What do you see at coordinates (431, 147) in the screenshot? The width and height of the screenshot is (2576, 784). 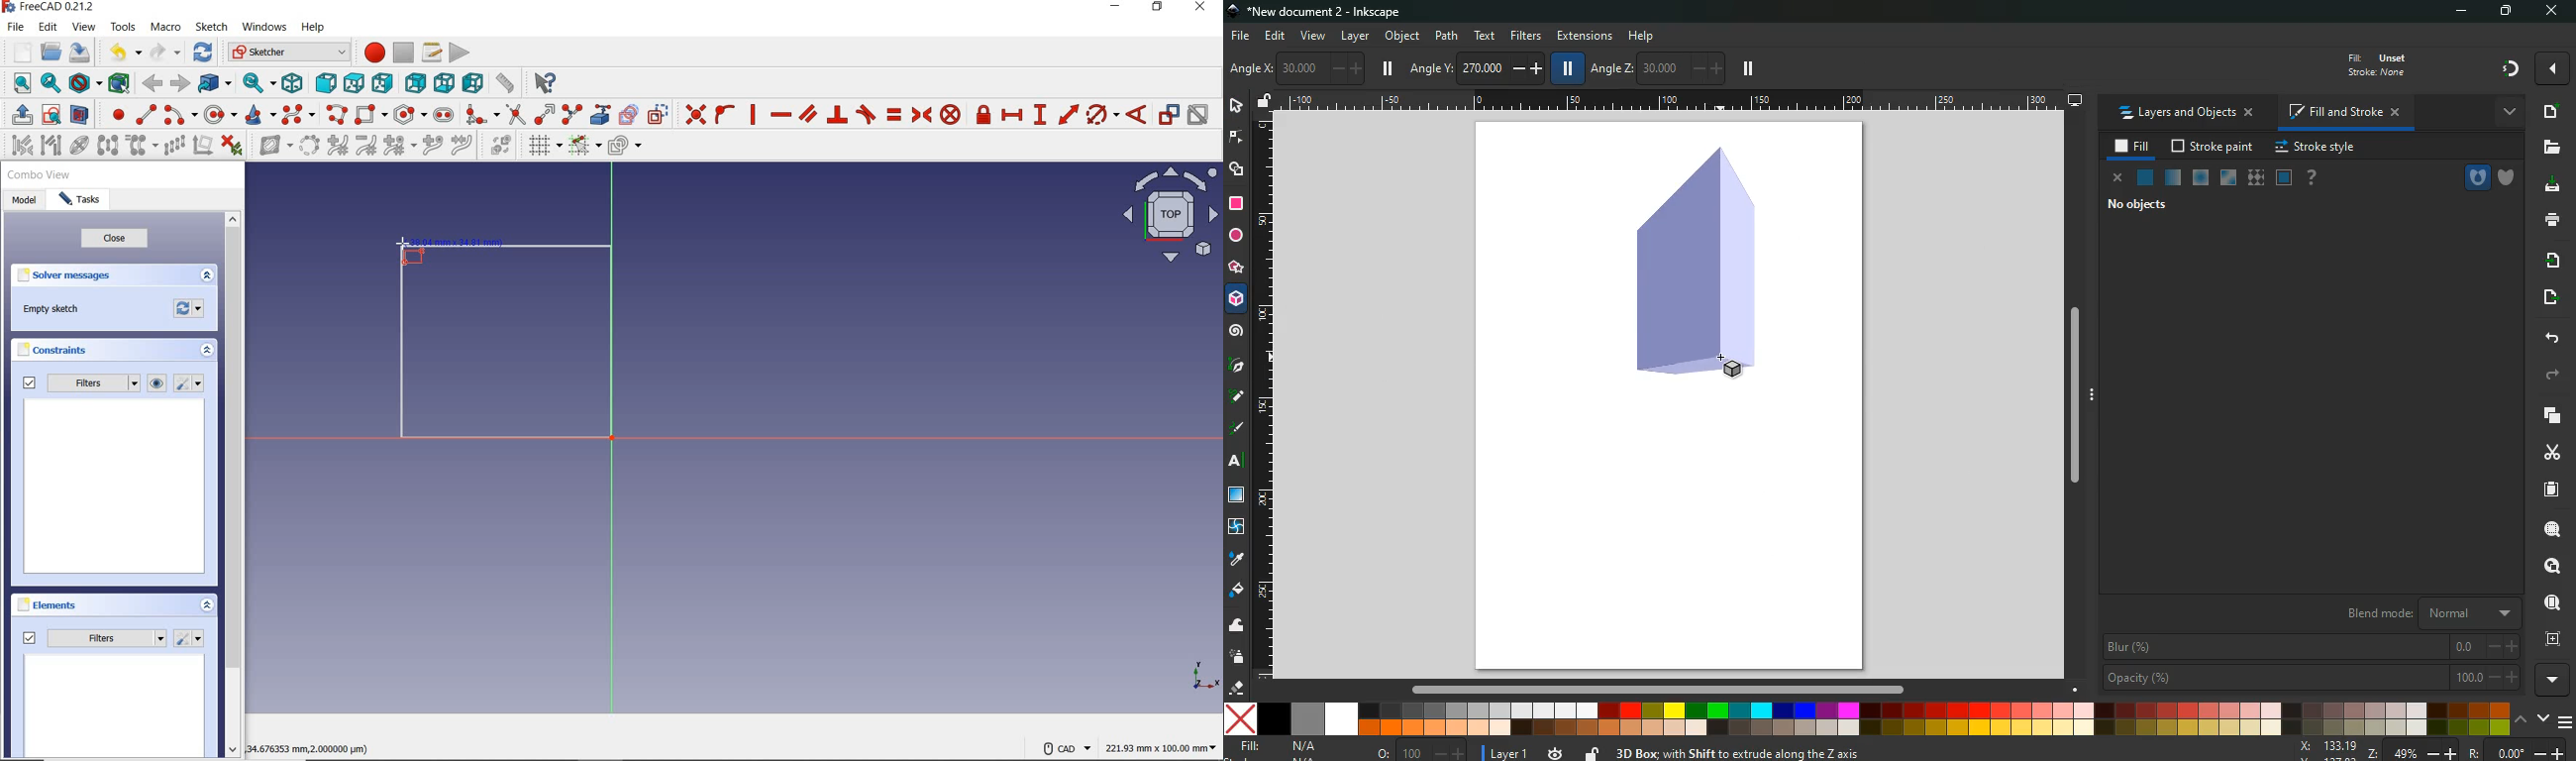 I see `increase B-Spline degree` at bounding box center [431, 147].